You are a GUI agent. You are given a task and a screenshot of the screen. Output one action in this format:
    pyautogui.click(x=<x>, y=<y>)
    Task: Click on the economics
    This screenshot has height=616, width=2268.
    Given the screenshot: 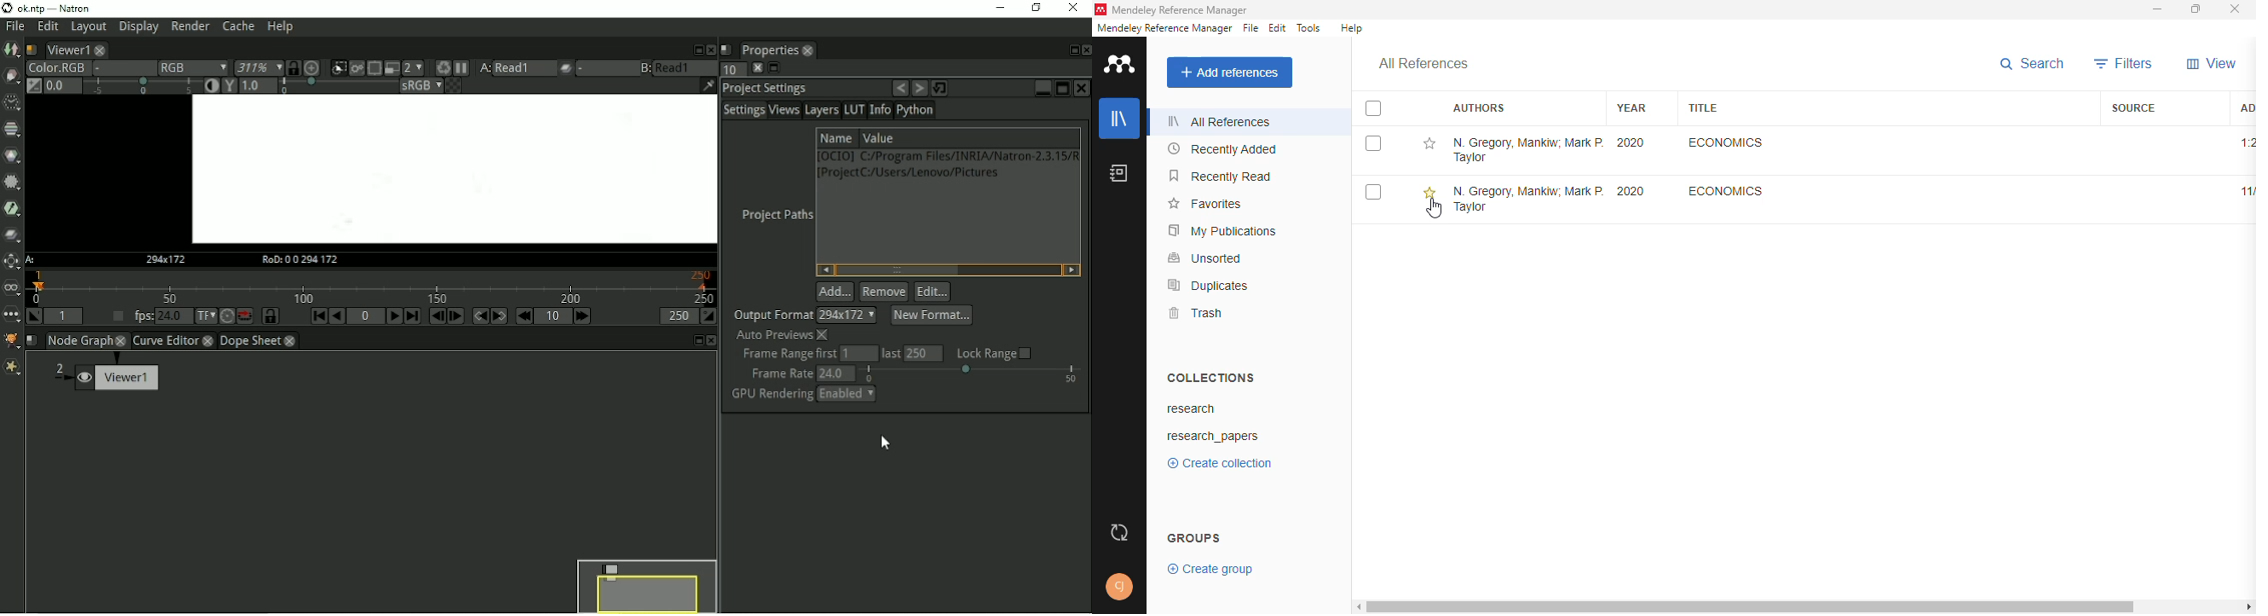 What is the action you would take?
    pyautogui.click(x=1725, y=191)
    